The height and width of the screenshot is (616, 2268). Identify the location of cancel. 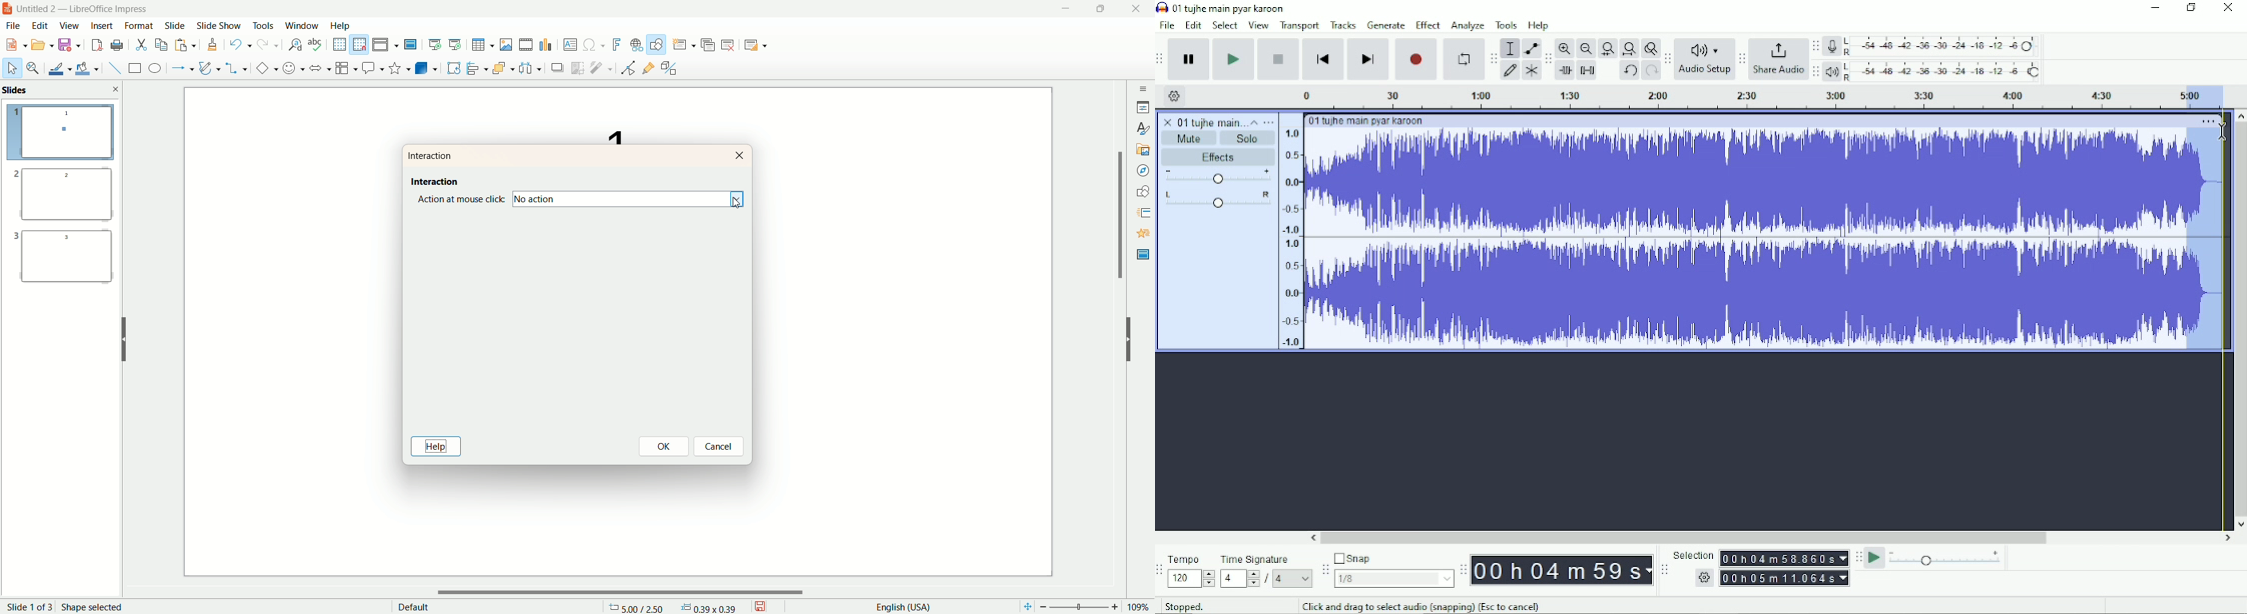
(721, 445).